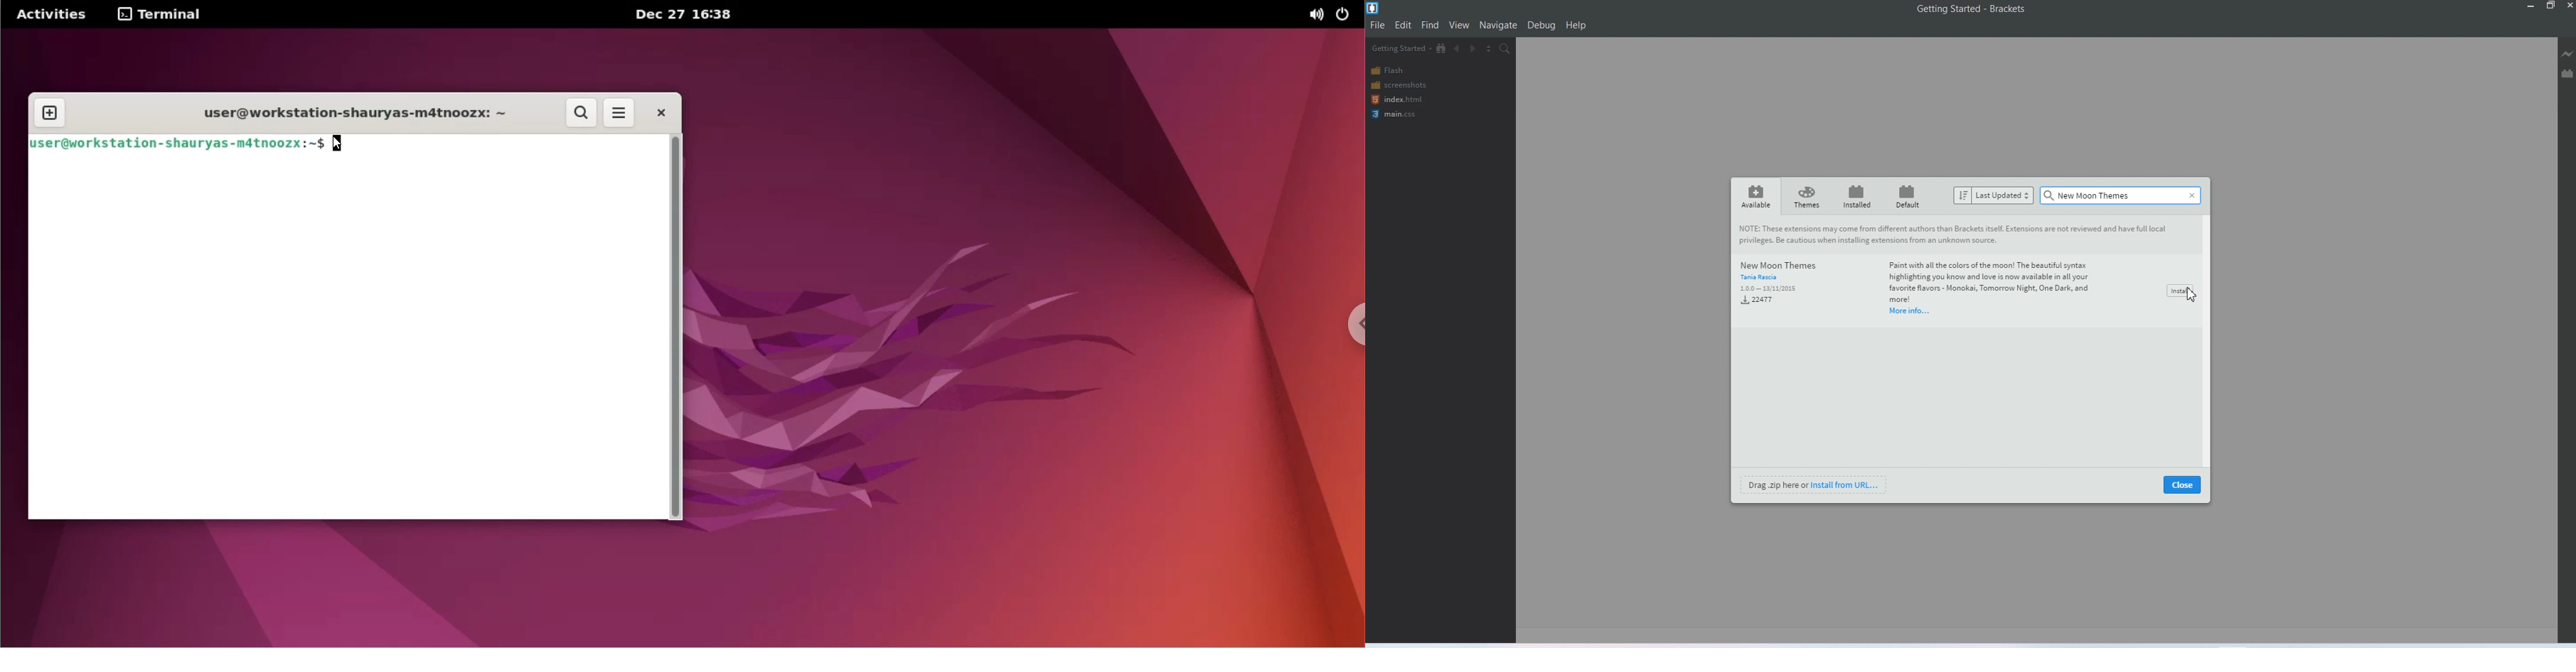  I want to click on Flash, so click(1397, 71).